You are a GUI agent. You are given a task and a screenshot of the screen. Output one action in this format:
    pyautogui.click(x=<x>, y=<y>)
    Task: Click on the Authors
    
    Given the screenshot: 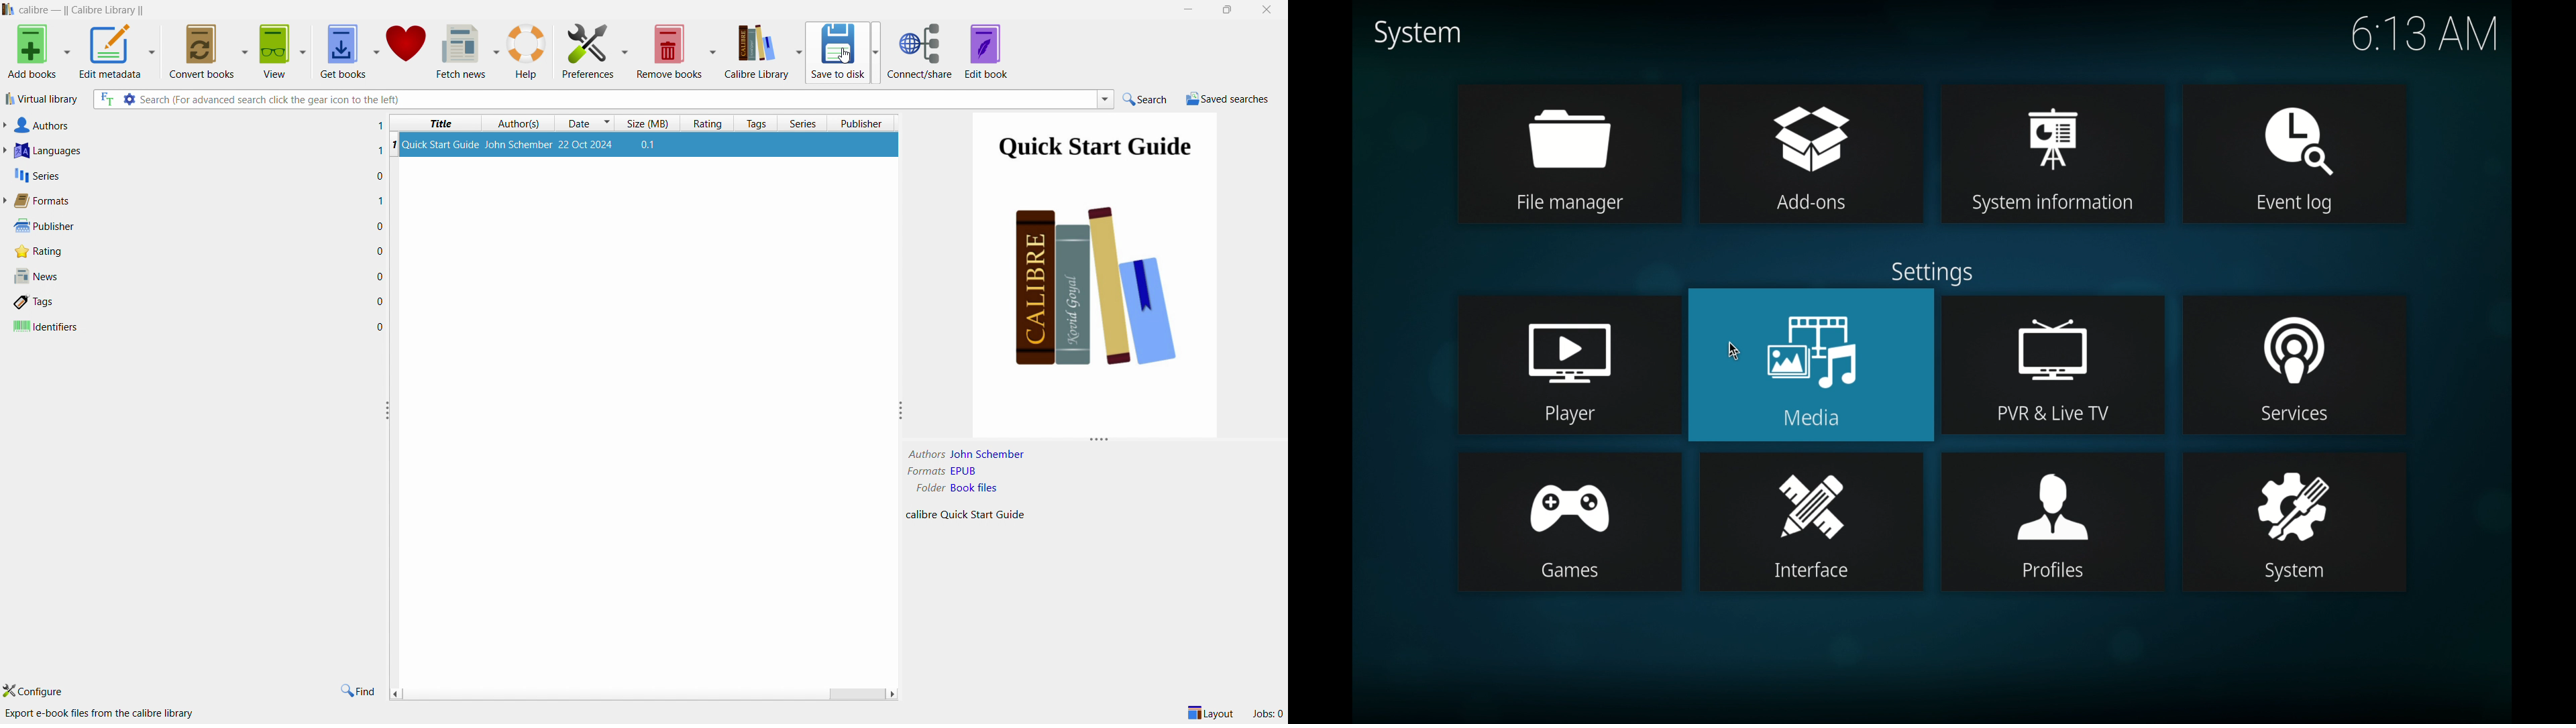 What is the action you would take?
    pyautogui.click(x=925, y=455)
    